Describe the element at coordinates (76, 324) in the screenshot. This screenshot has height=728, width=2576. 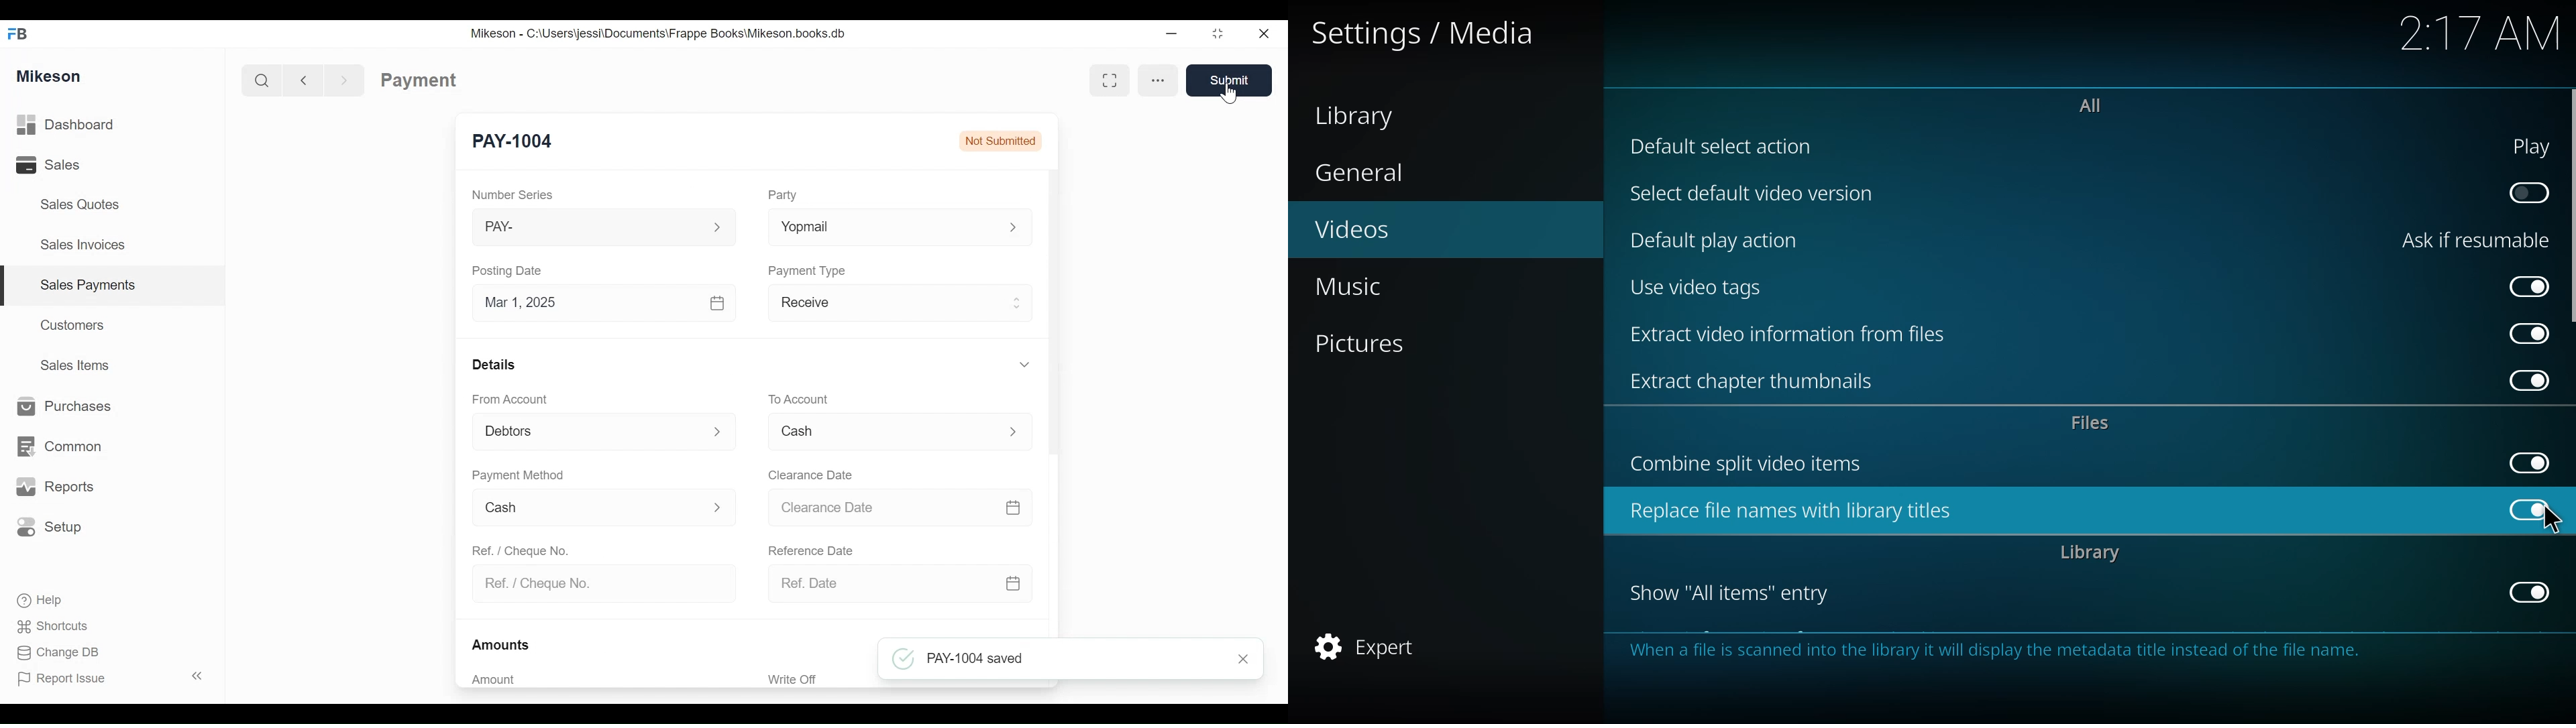
I see `Customers` at that location.